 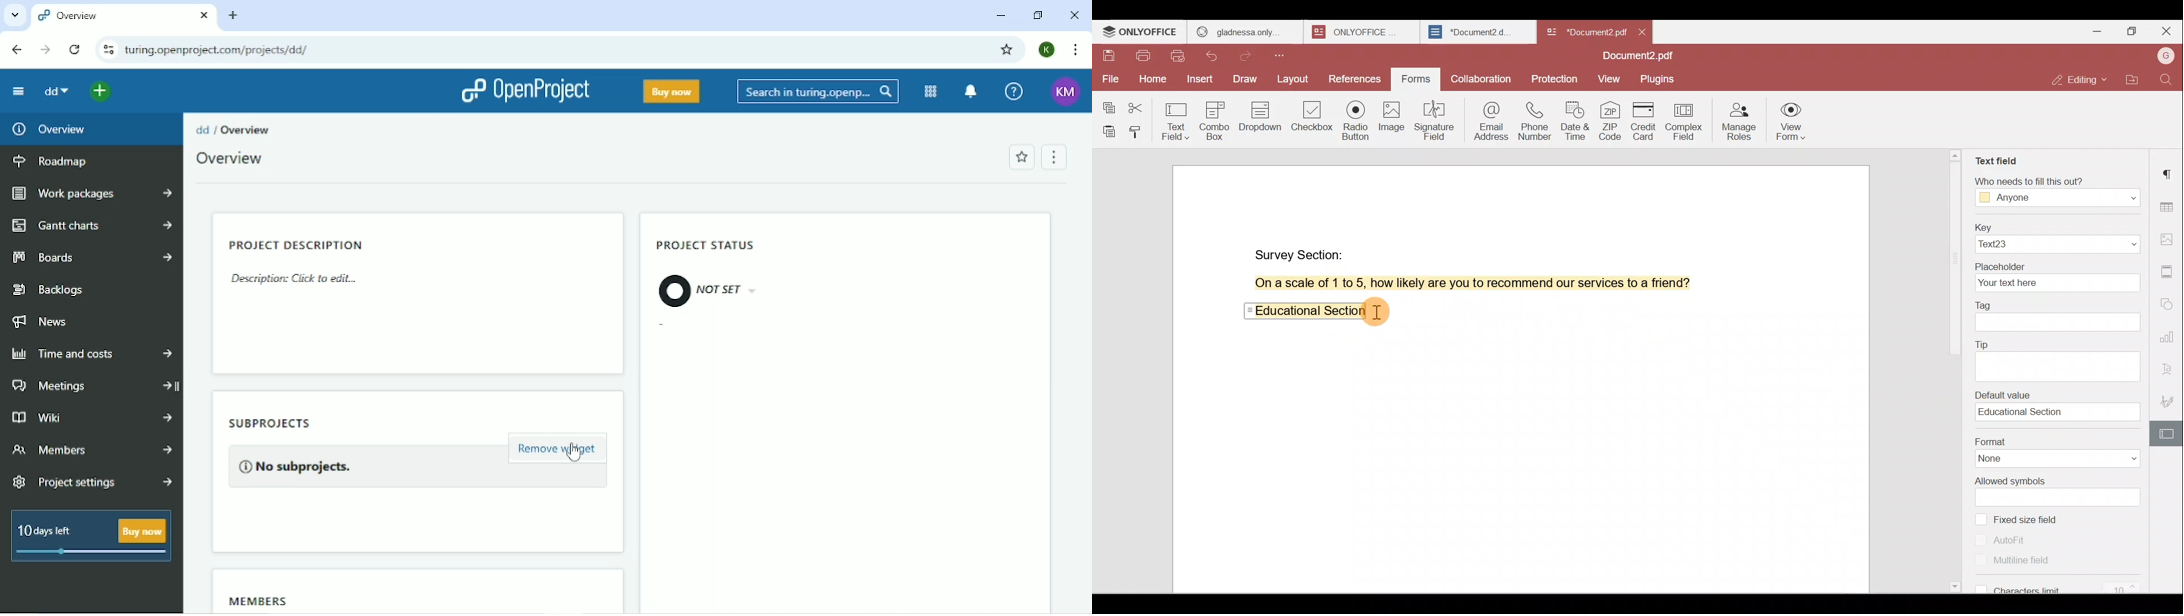 I want to click on Shapes settings, so click(x=2169, y=301).